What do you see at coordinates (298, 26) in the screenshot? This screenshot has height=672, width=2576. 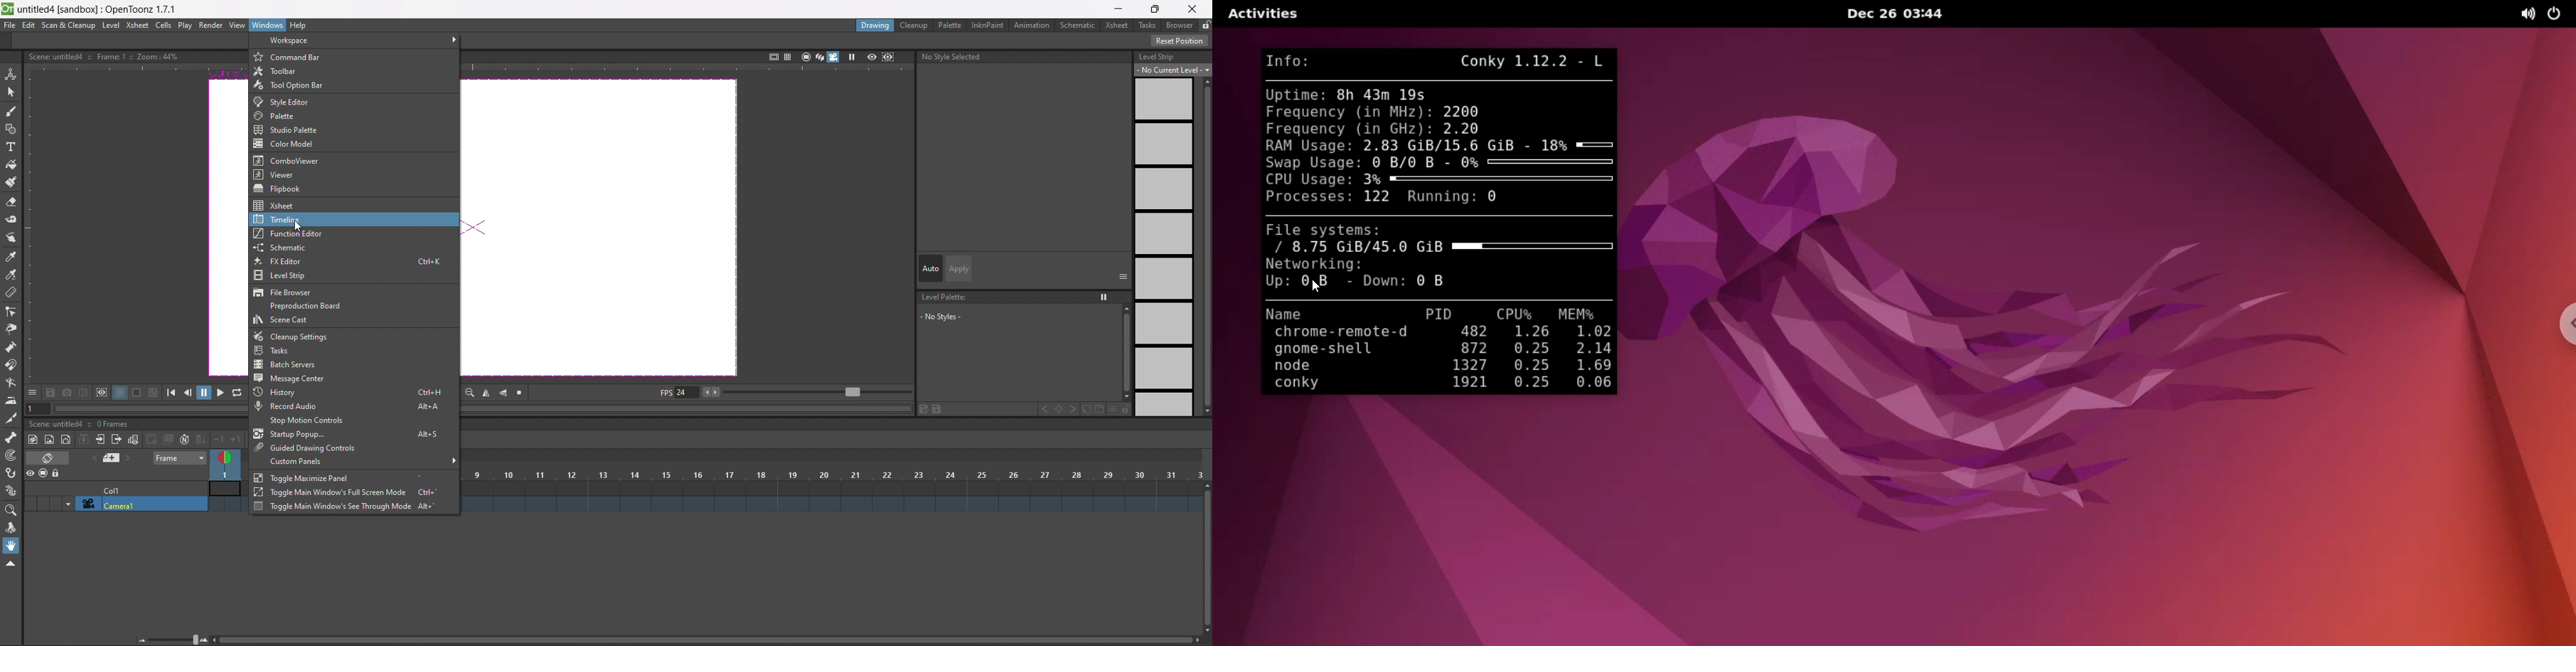 I see `help` at bounding box center [298, 26].